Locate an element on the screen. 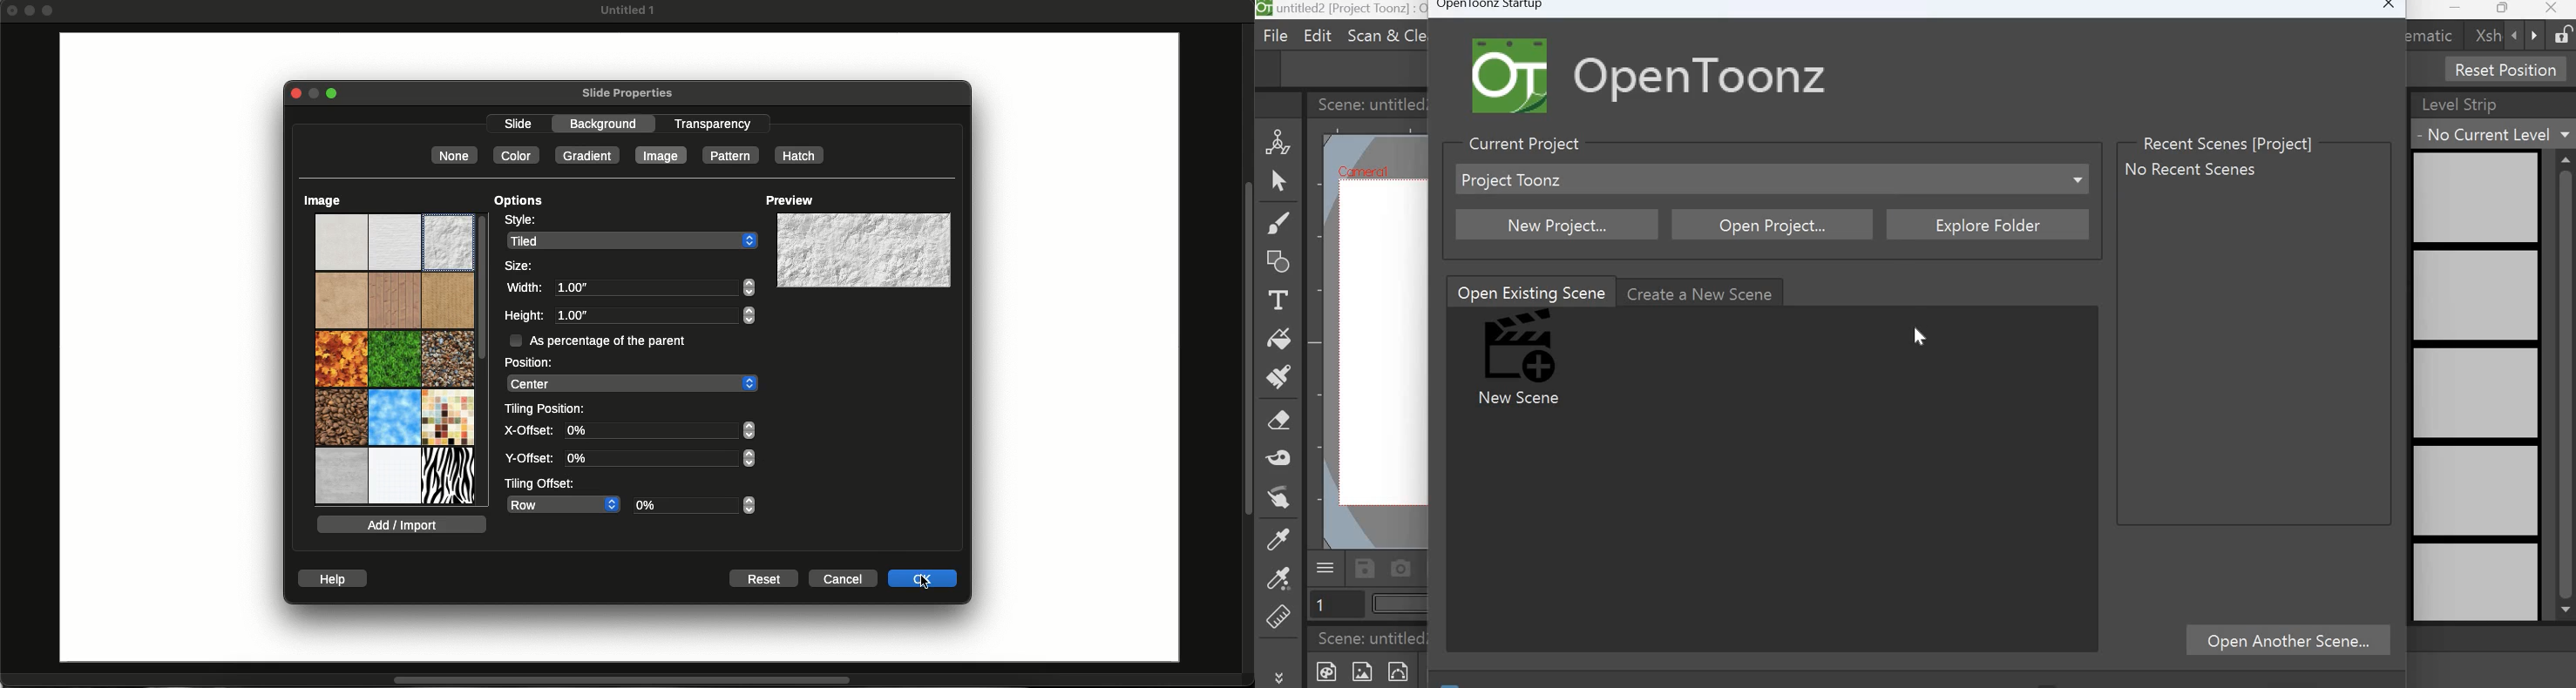  0% is located at coordinates (660, 458).